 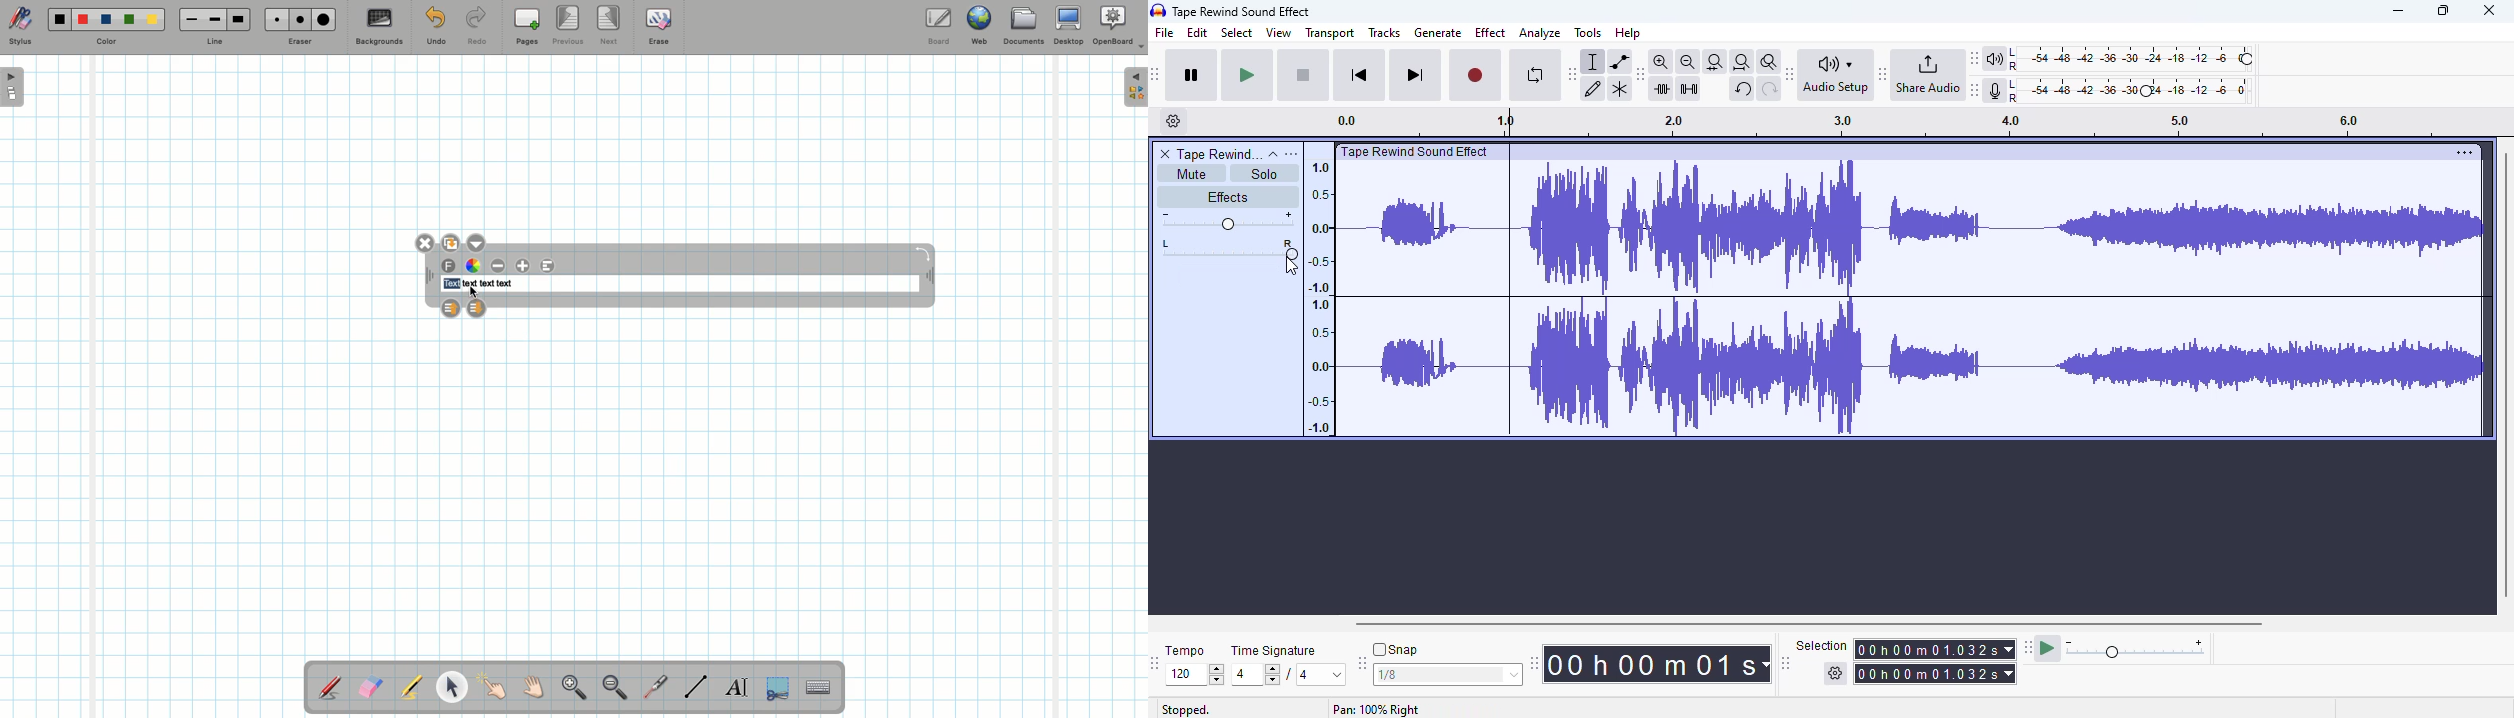 What do you see at coordinates (1227, 221) in the screenshot?
I see `volume` at bounding box center [1227, 221].